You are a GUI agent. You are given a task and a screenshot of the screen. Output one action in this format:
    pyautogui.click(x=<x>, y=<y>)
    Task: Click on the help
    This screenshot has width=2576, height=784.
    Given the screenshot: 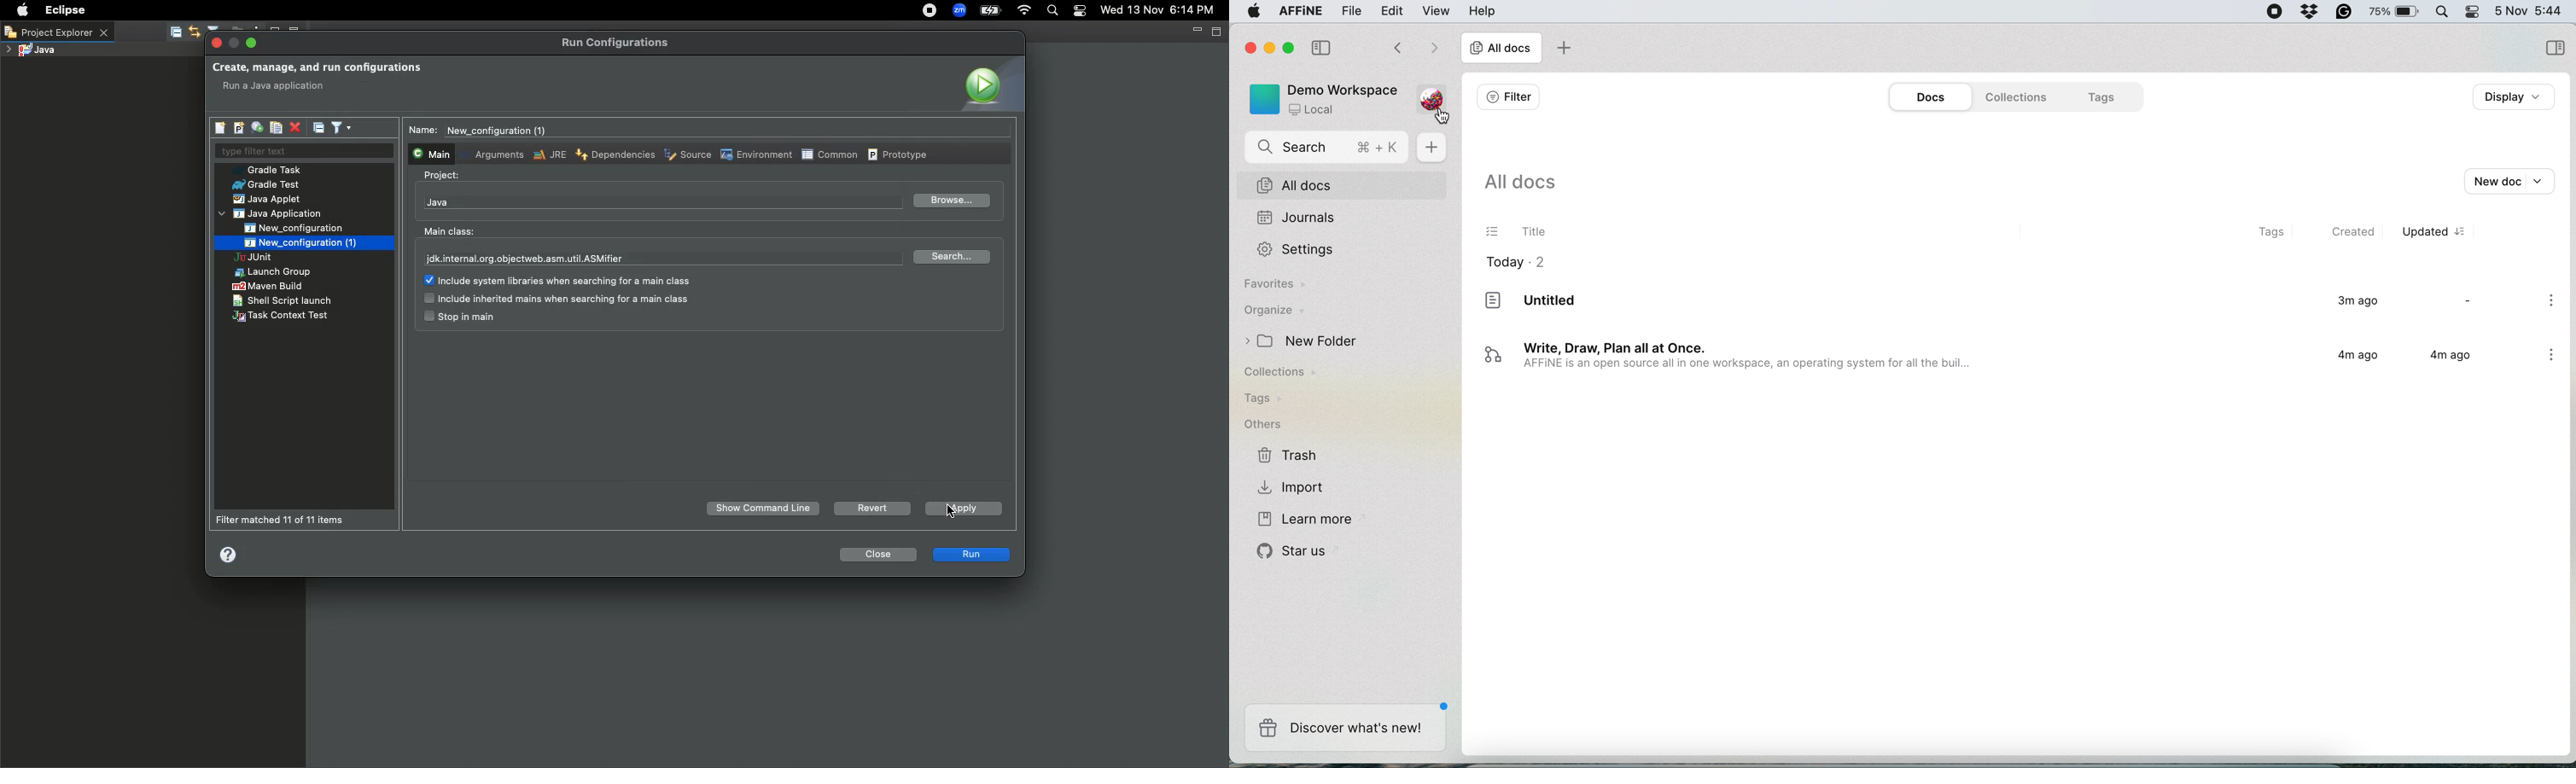 What is the action you would take?
    pyautogui.click(x=1482, y=10)
    